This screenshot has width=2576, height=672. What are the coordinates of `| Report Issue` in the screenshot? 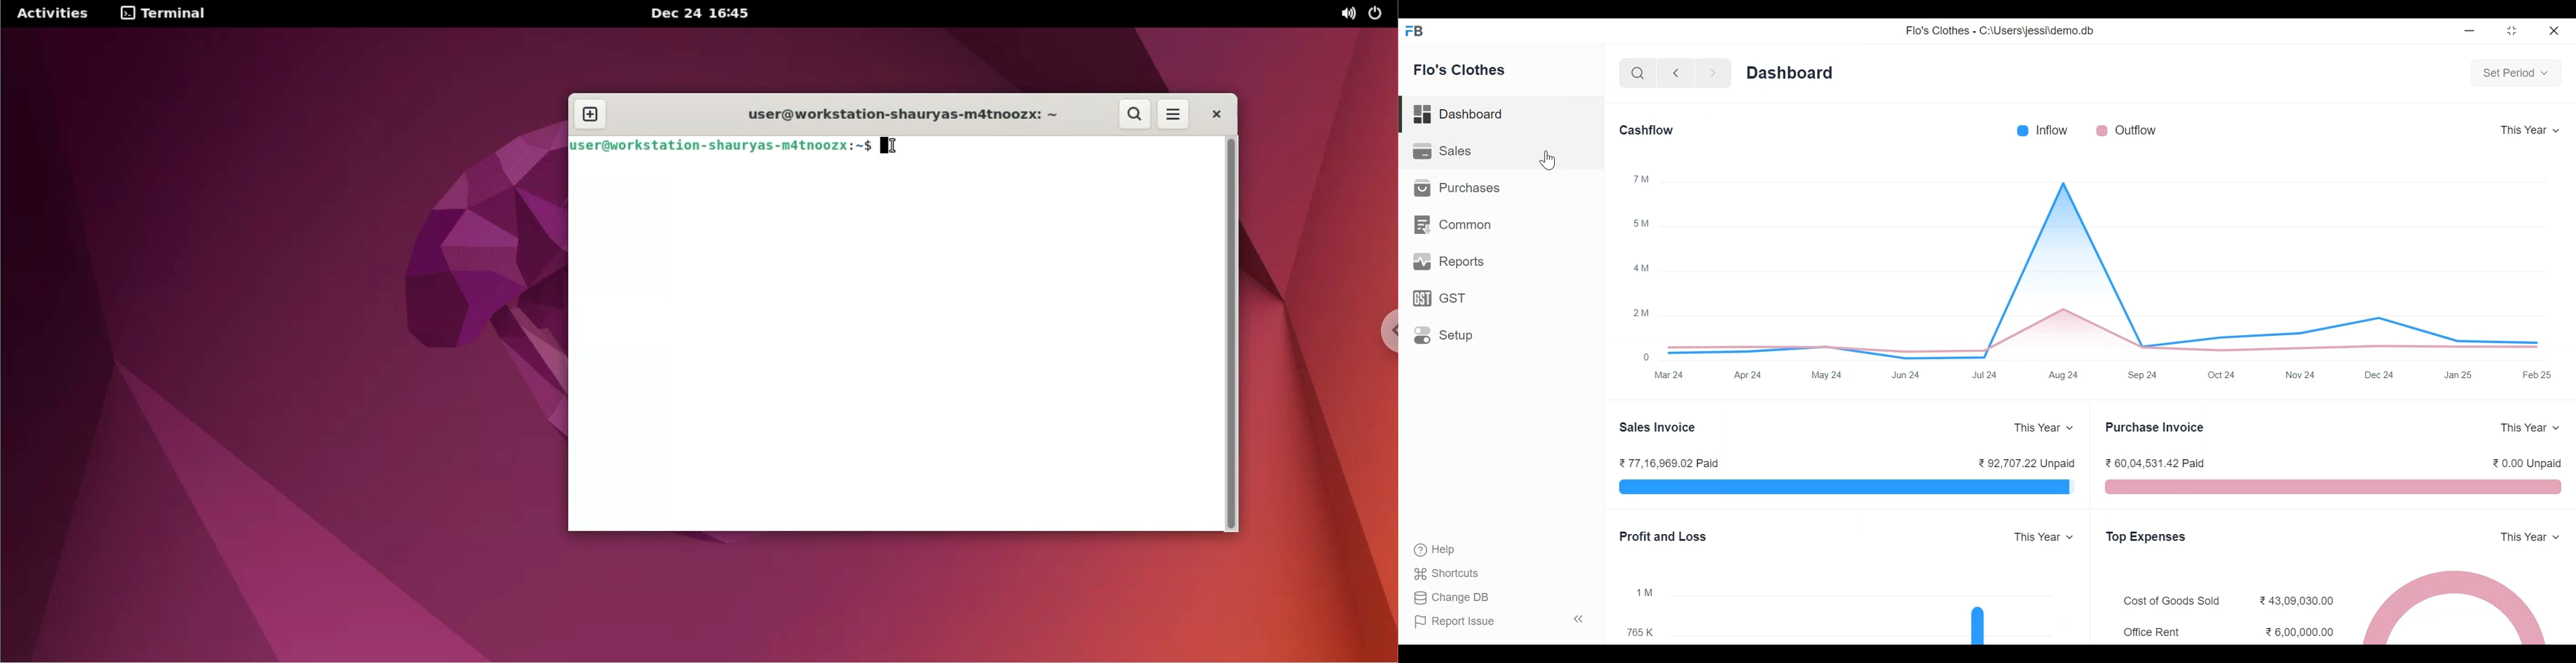 It's located at (1500, 621).